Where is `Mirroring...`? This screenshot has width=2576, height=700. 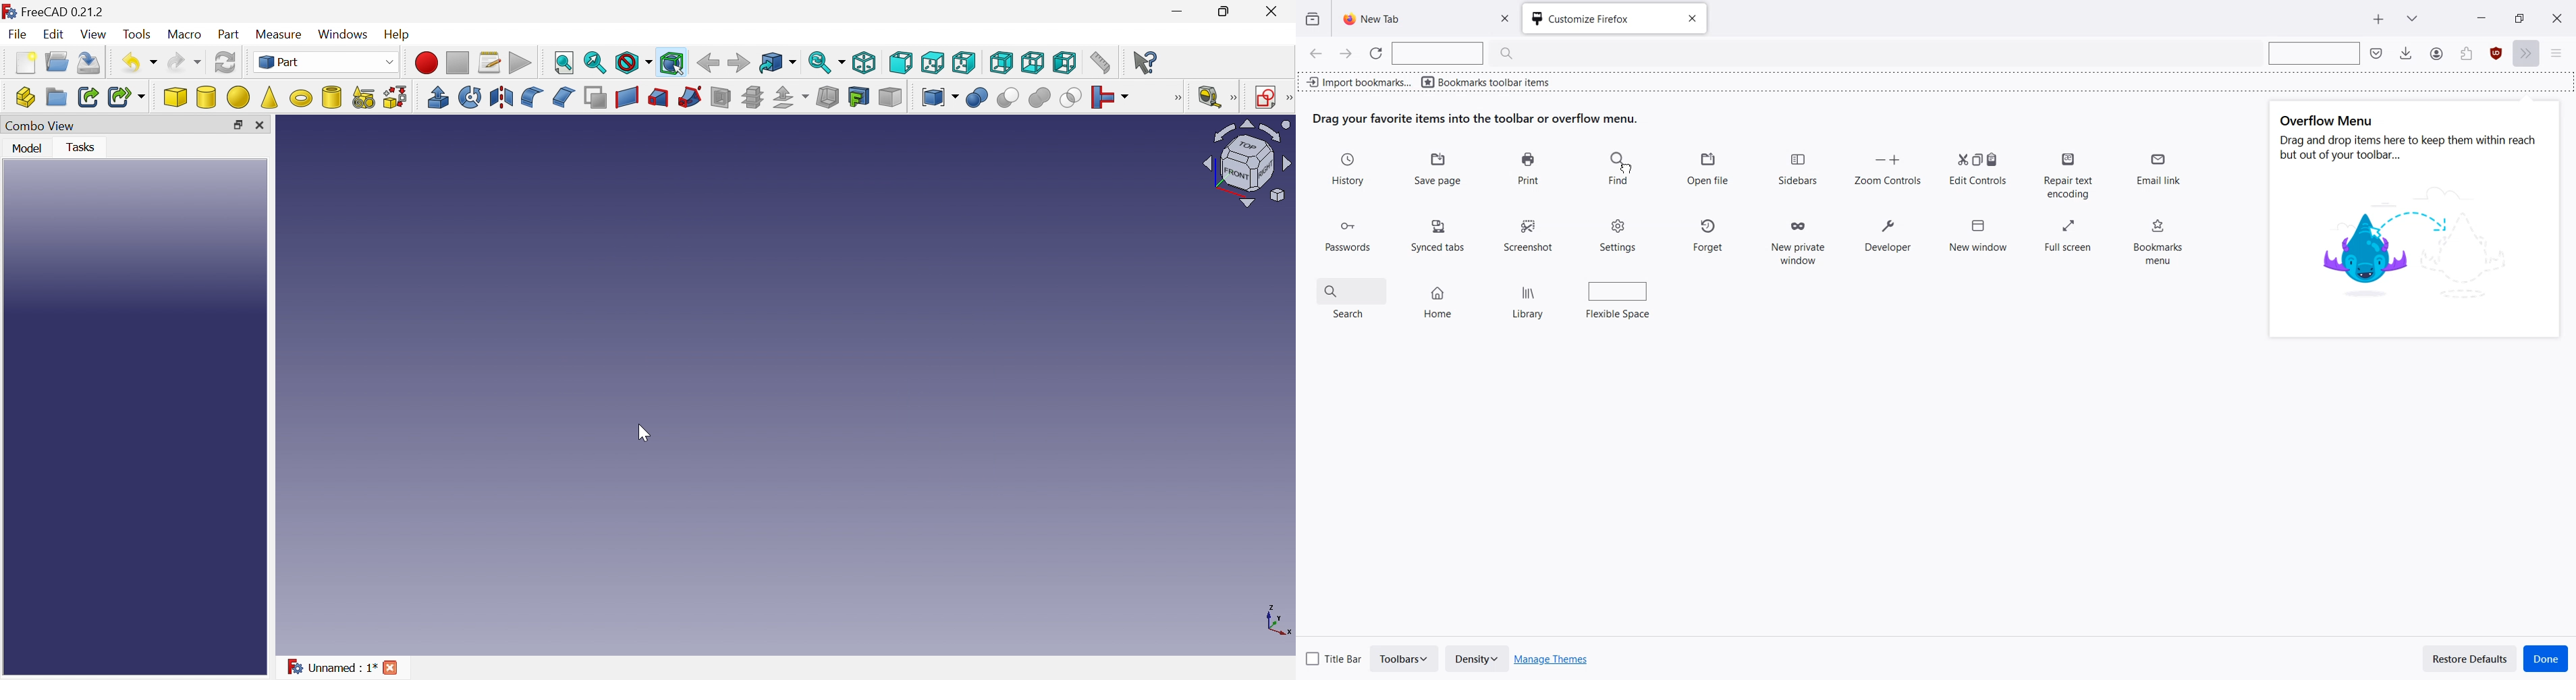 Mirroring... is located at coordinates (499, 97).